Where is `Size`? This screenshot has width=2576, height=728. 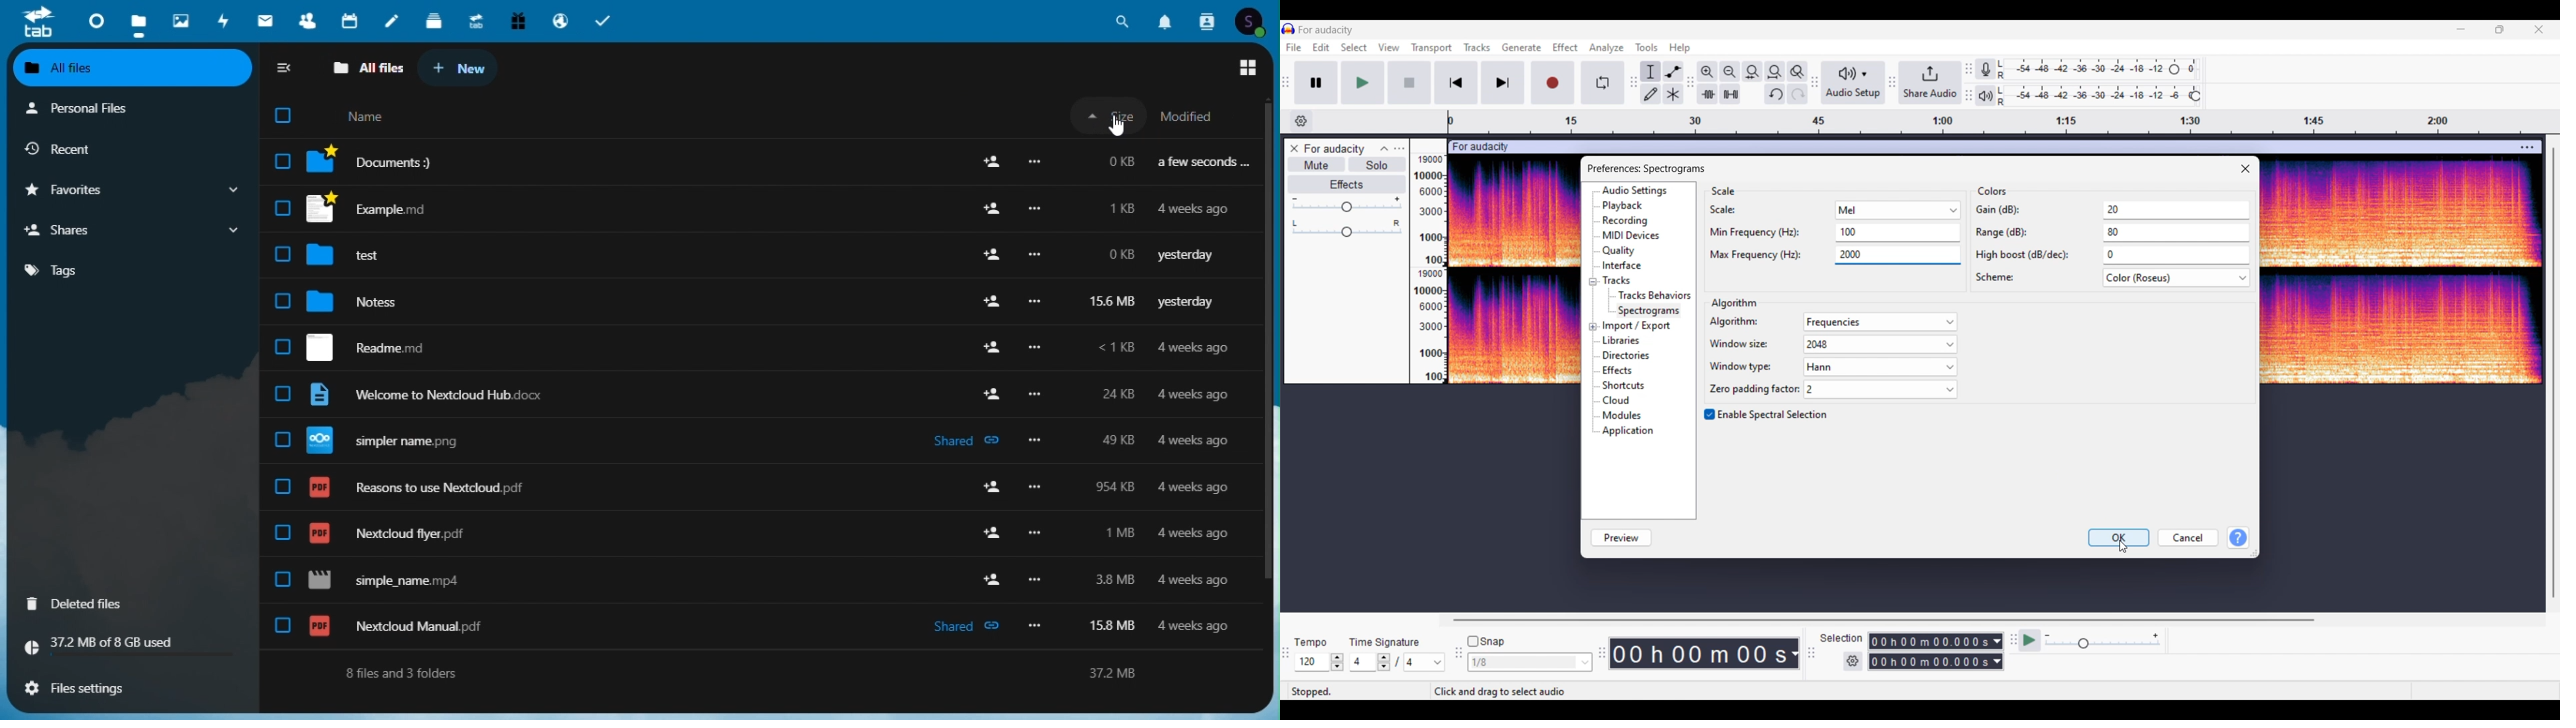 Size is located at coordinates (1113, 115).